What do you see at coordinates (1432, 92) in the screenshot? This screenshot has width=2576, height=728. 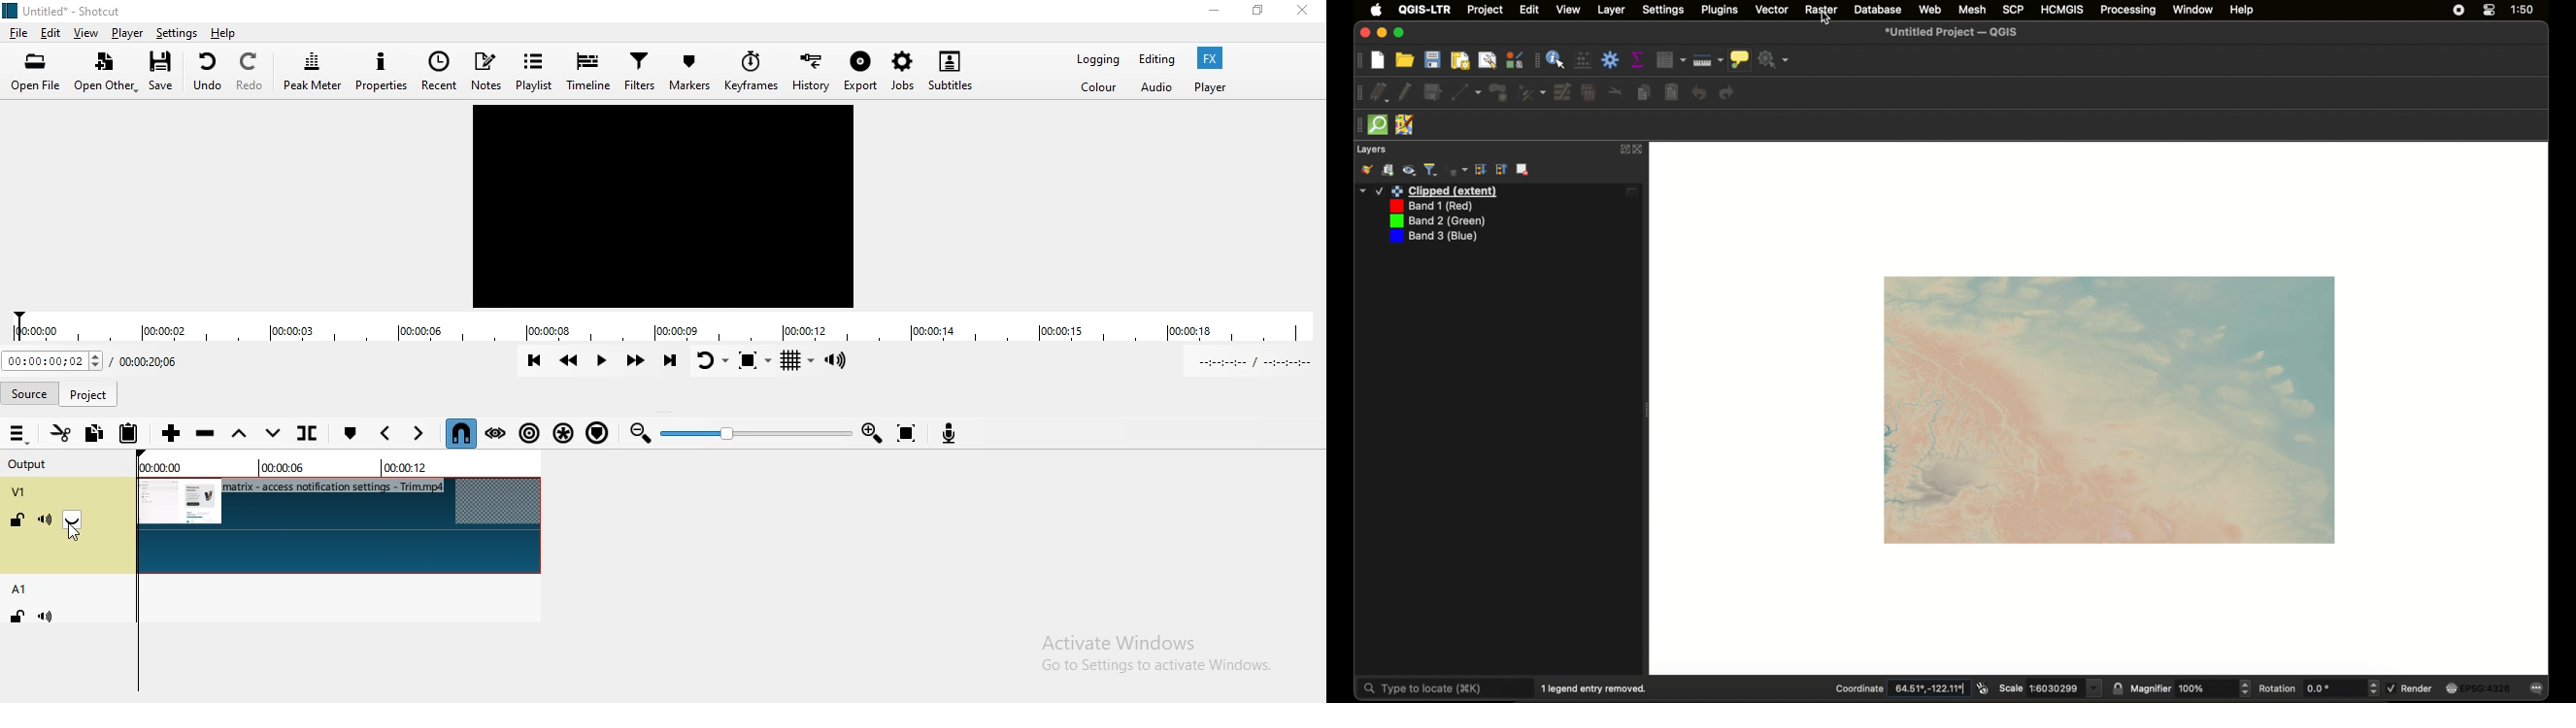 I see `save edits` at bounding box center [1432, 92].